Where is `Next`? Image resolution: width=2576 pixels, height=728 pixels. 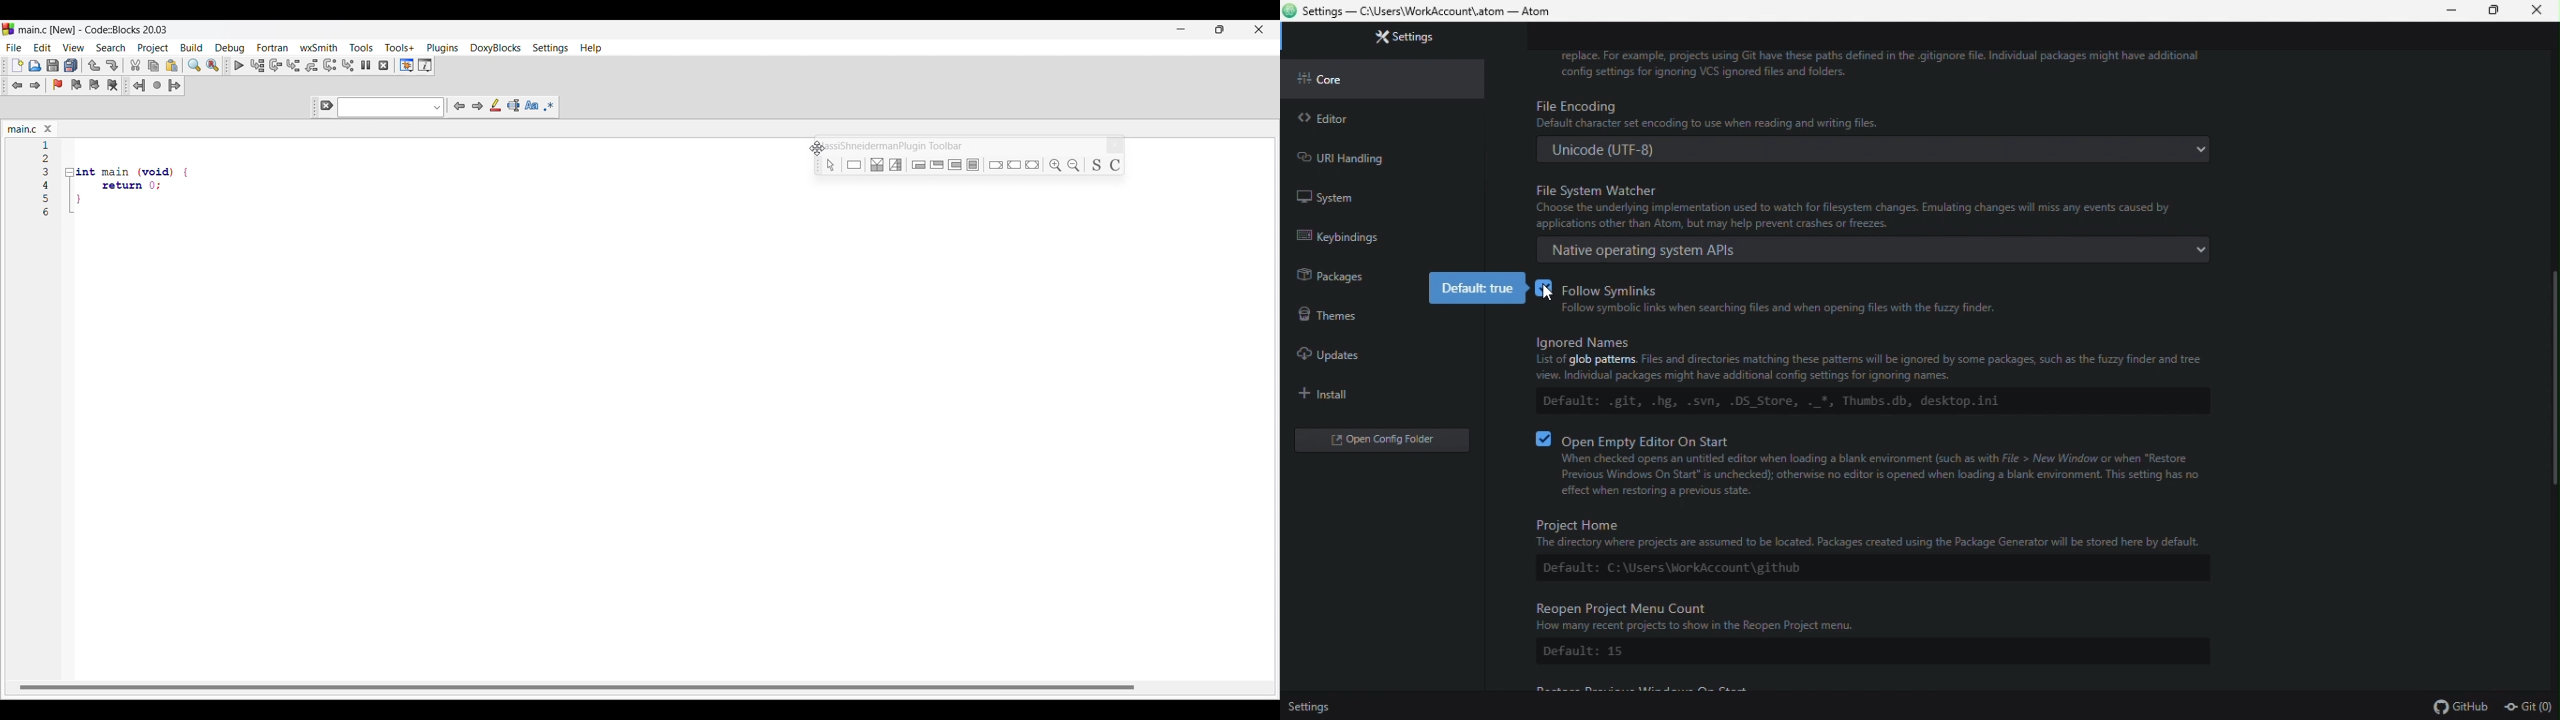 Next is located at coordinates (477, 106).